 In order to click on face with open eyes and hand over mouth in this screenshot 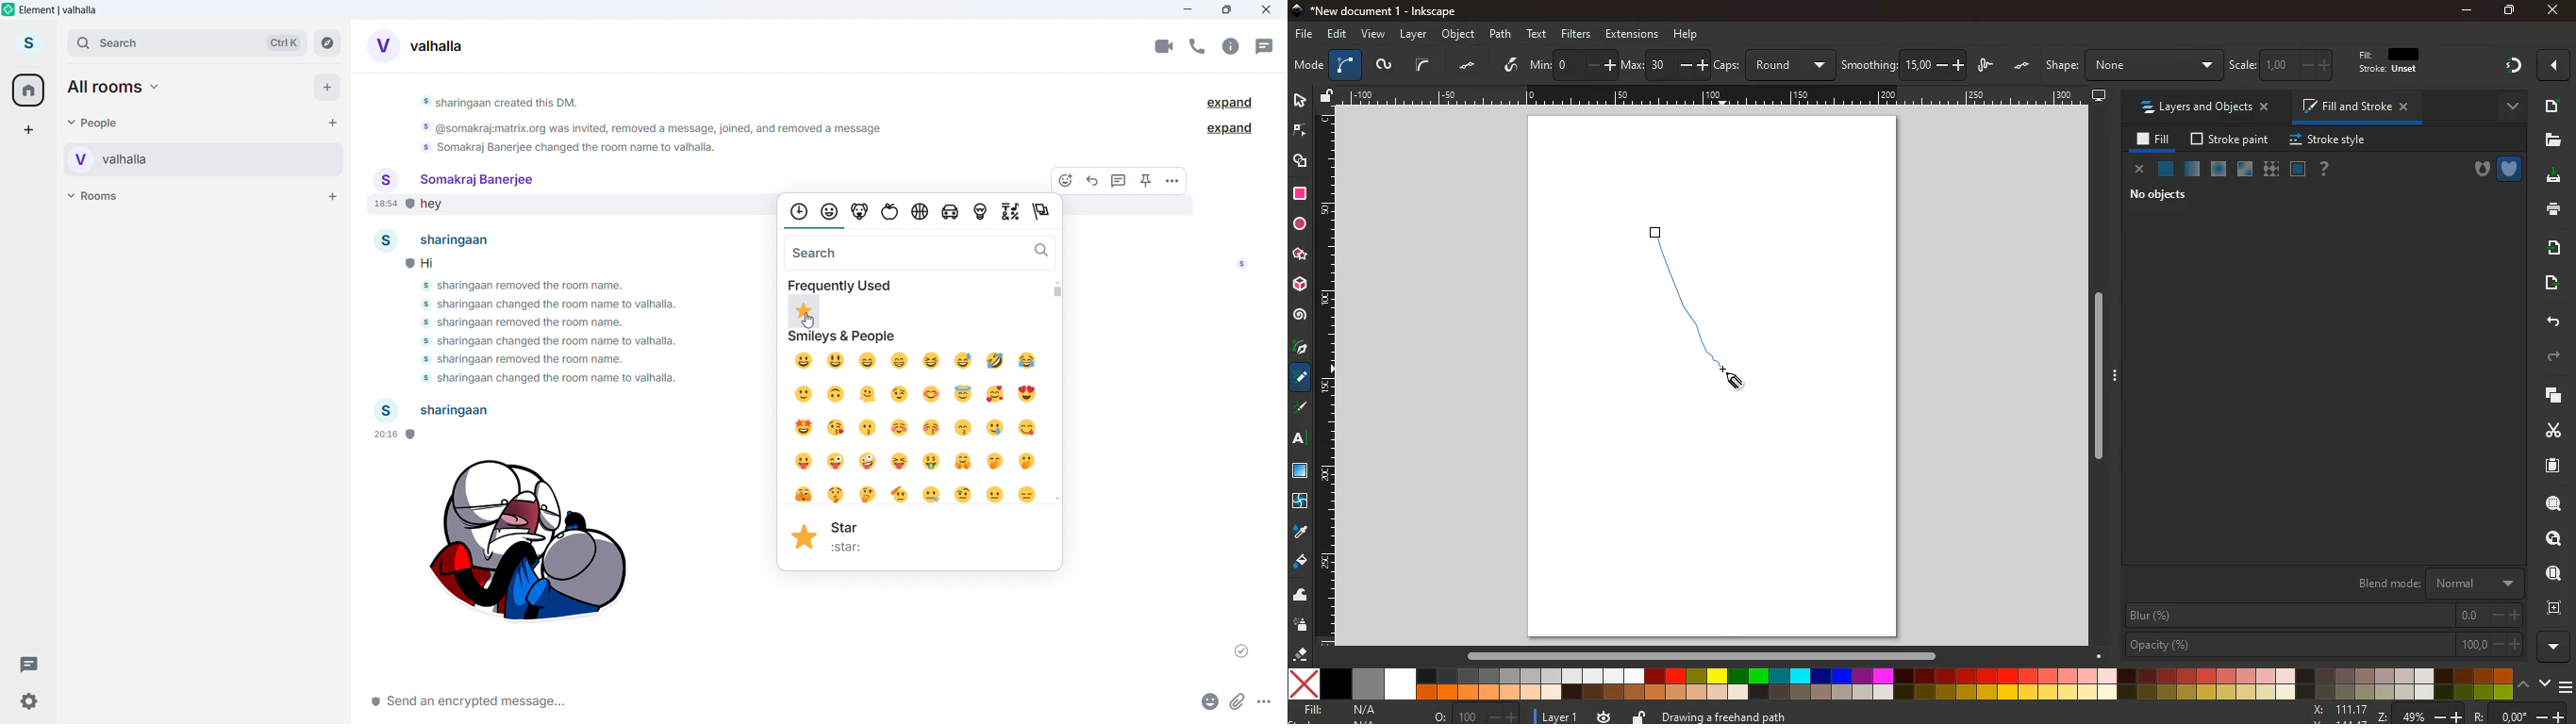, I will do `click(1032, 463)`.